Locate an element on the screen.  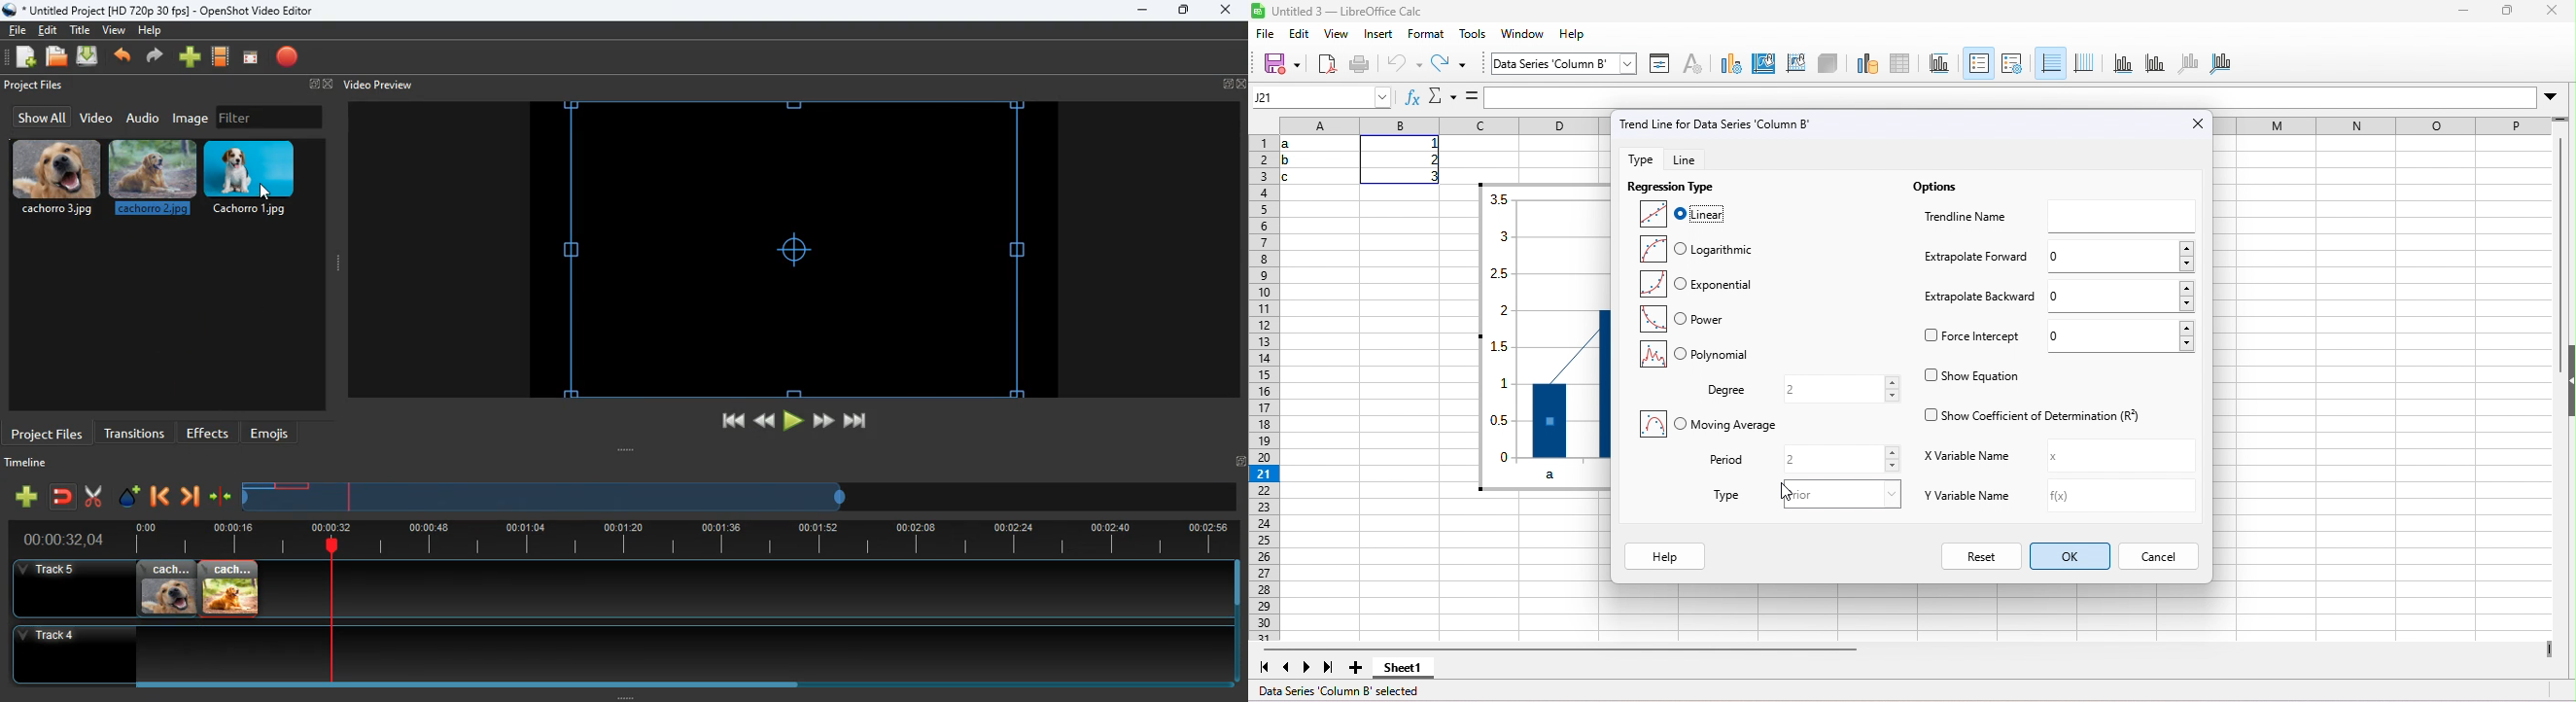
column headings is located at coordinates (1449, 124).